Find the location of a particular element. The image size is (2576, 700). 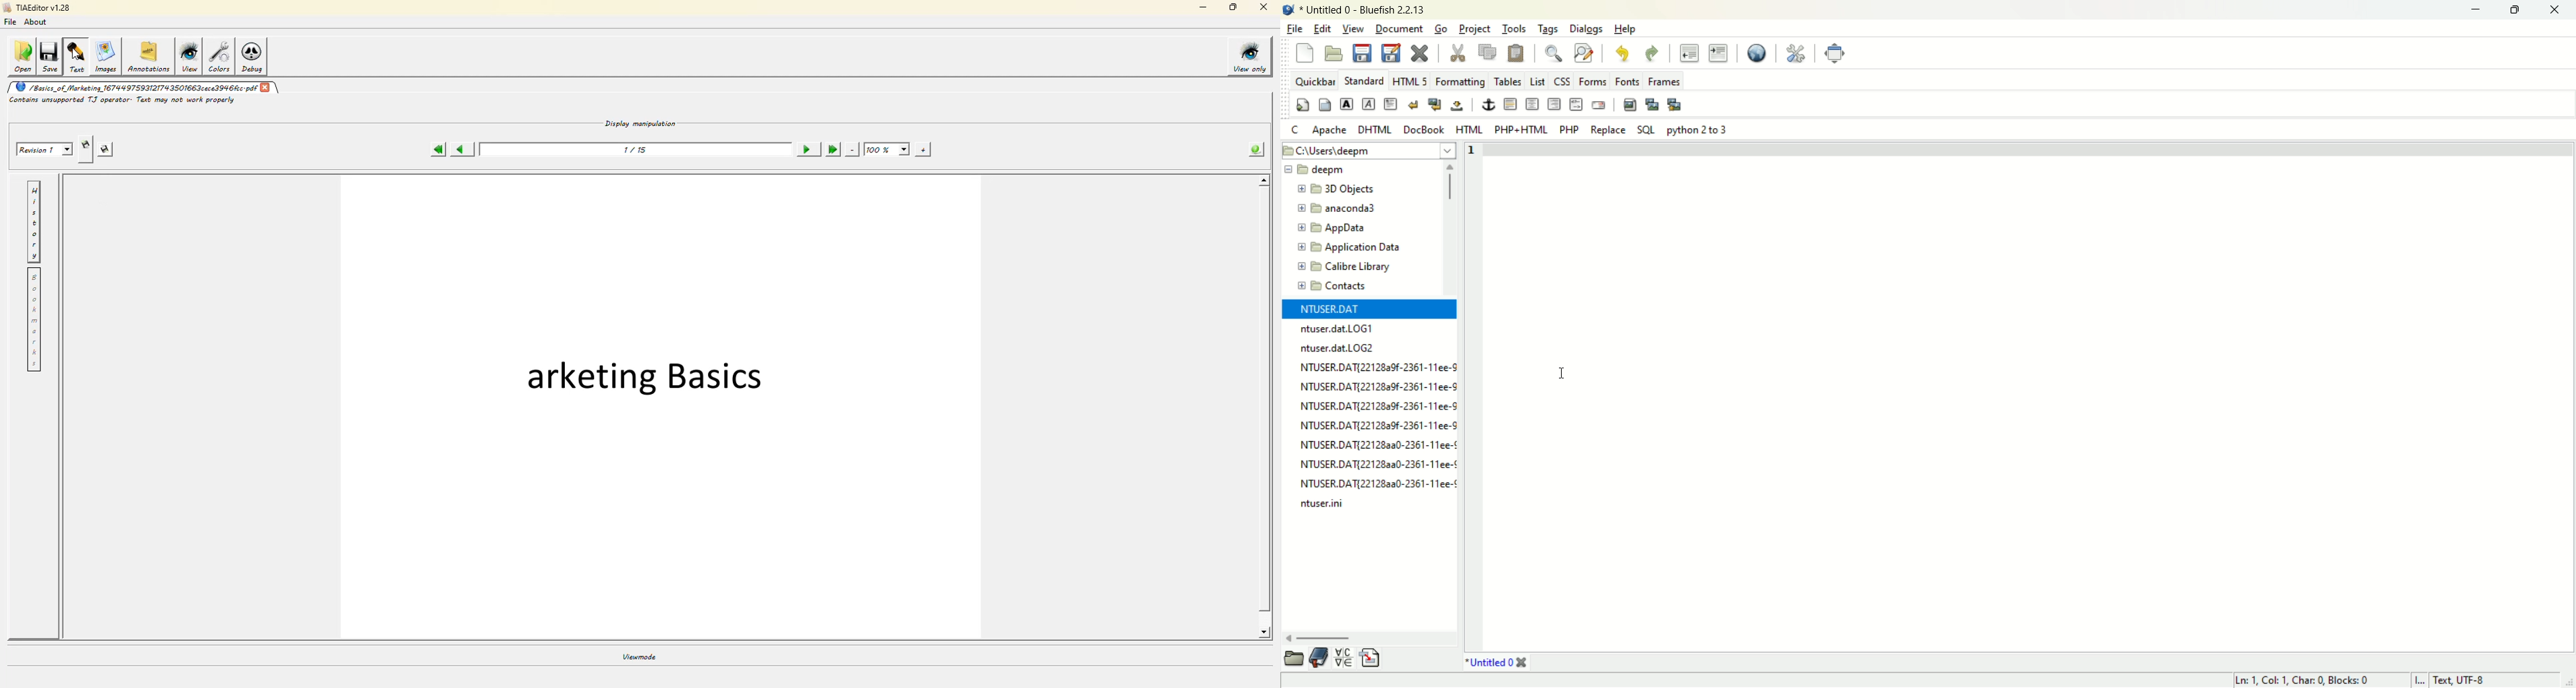

NTUSER.DAT{22128aa0-2361-11ee-¢ is located at coordinates (1377, 483).